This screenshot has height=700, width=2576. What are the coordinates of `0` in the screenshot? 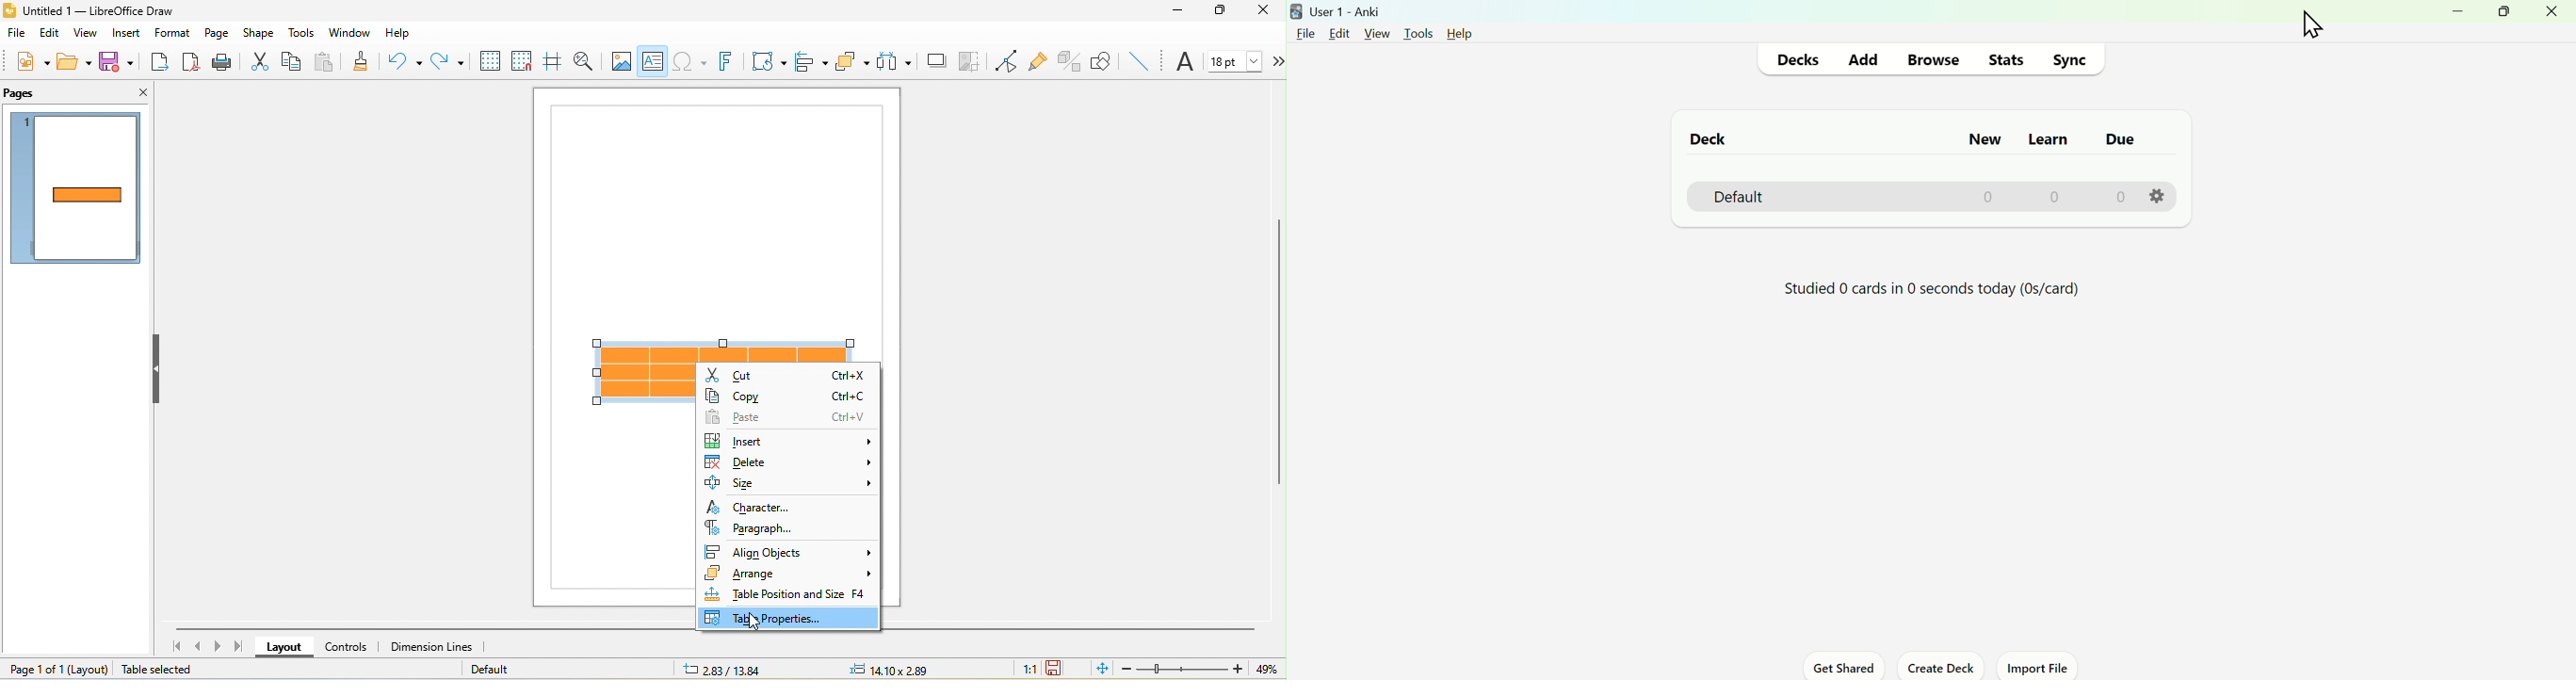 It's located at (2057, 196).